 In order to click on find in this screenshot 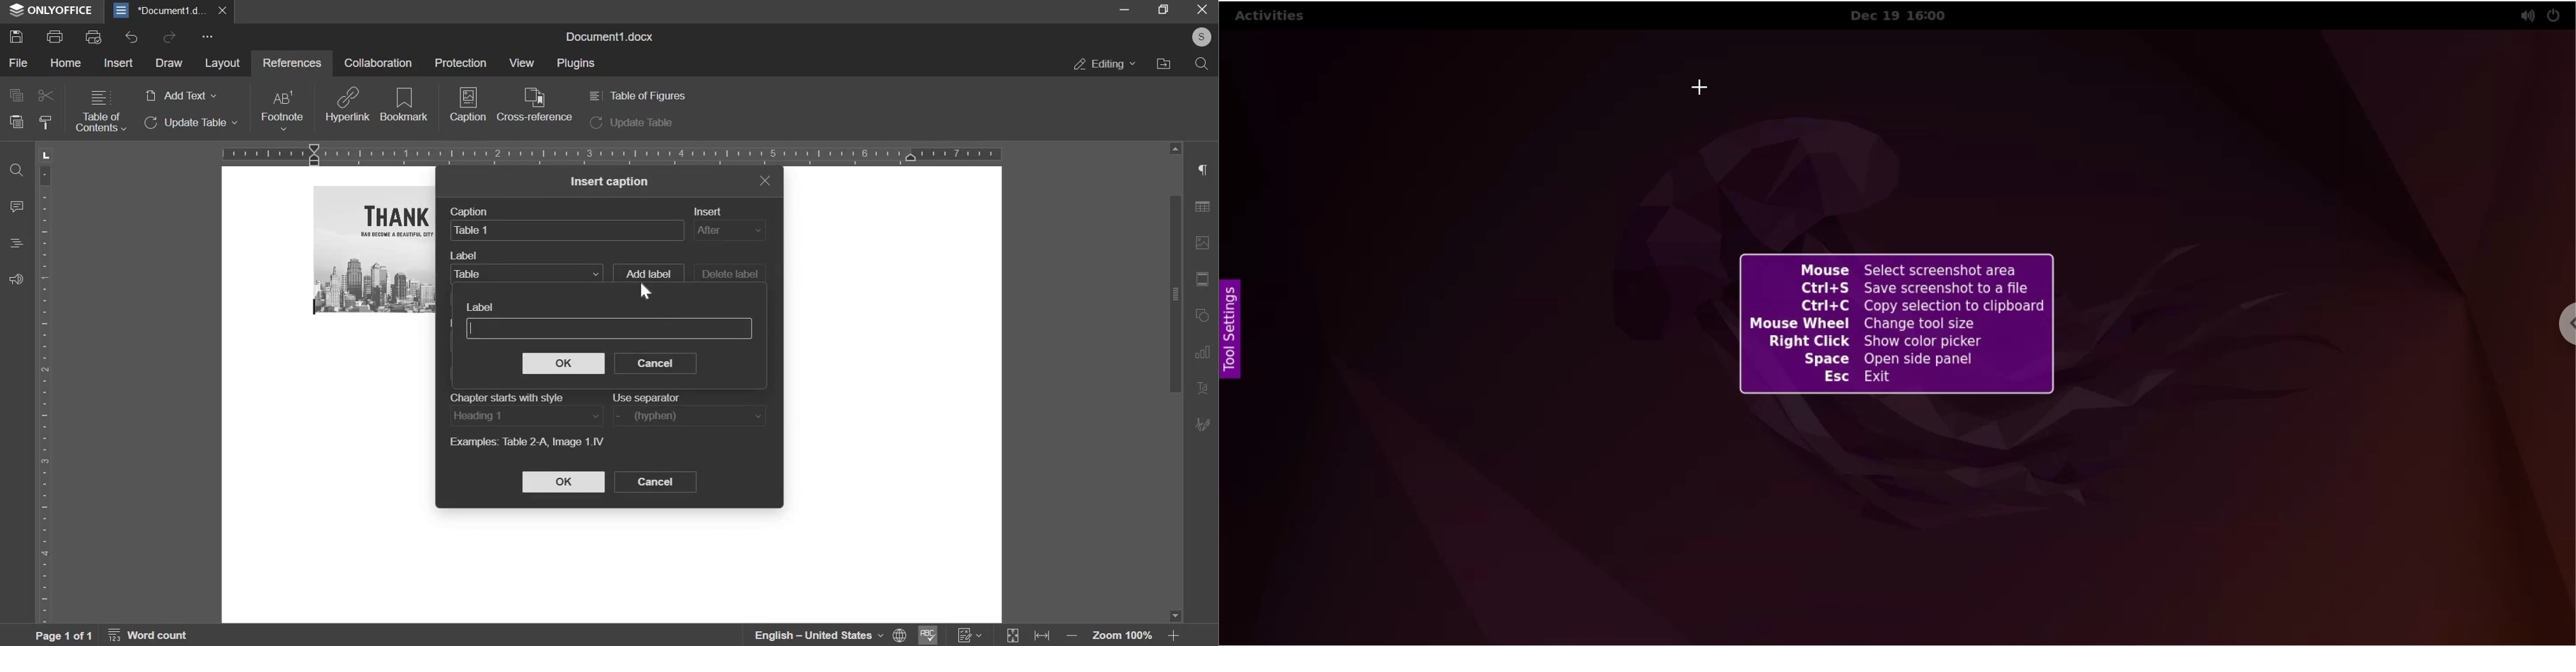, I will do `click(16, 171)`.